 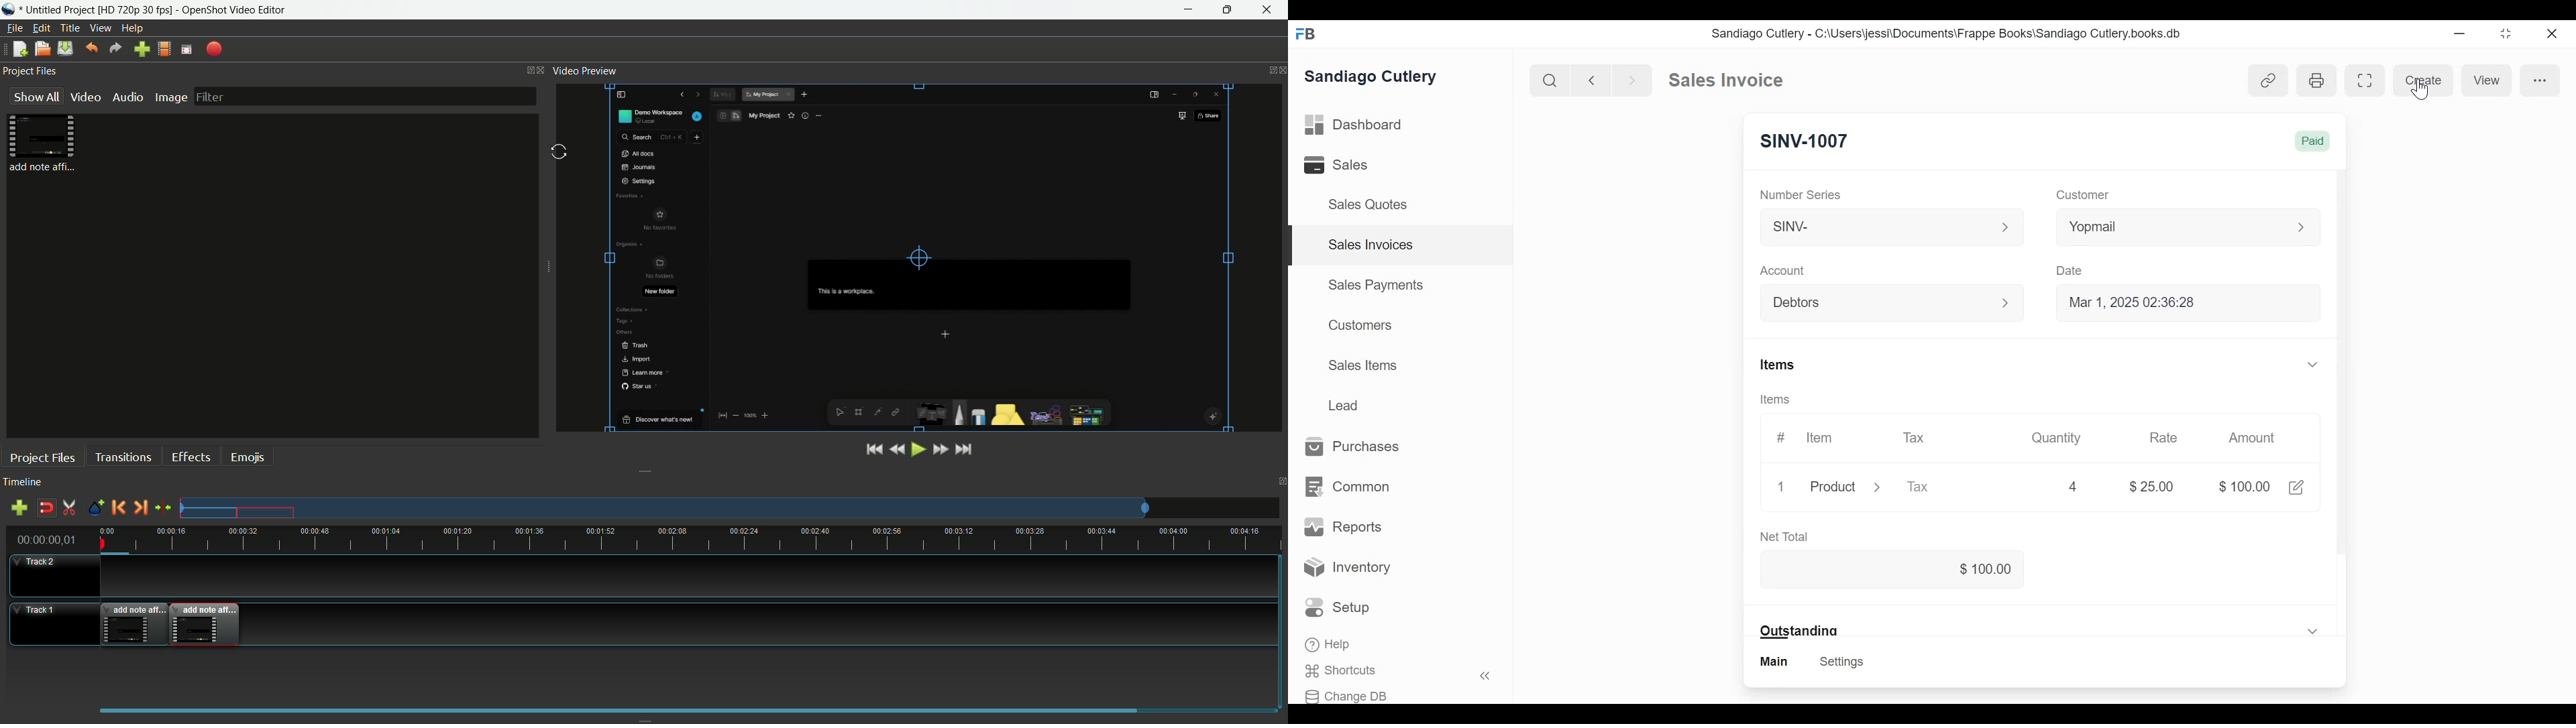 I want to click on Edit, so click(x=2297, y=487).